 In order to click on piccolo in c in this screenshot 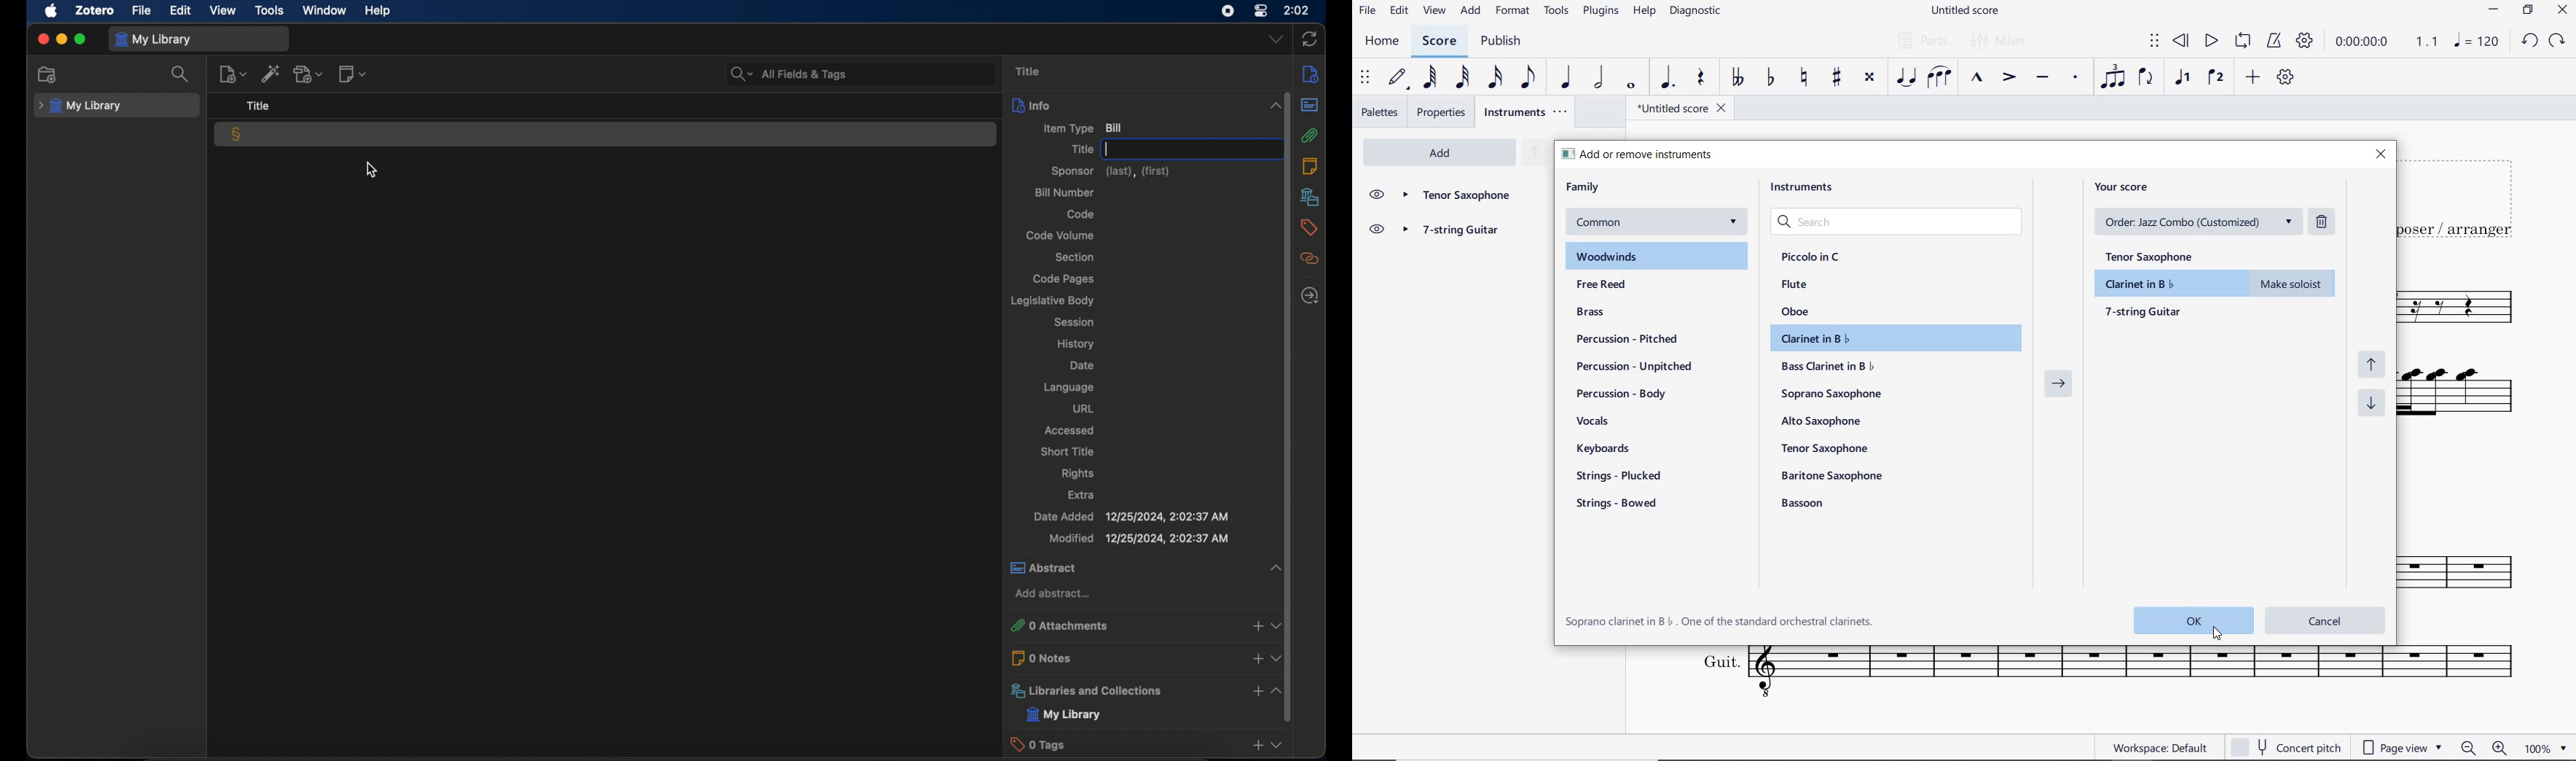, I will do `click(1812, 257)`.